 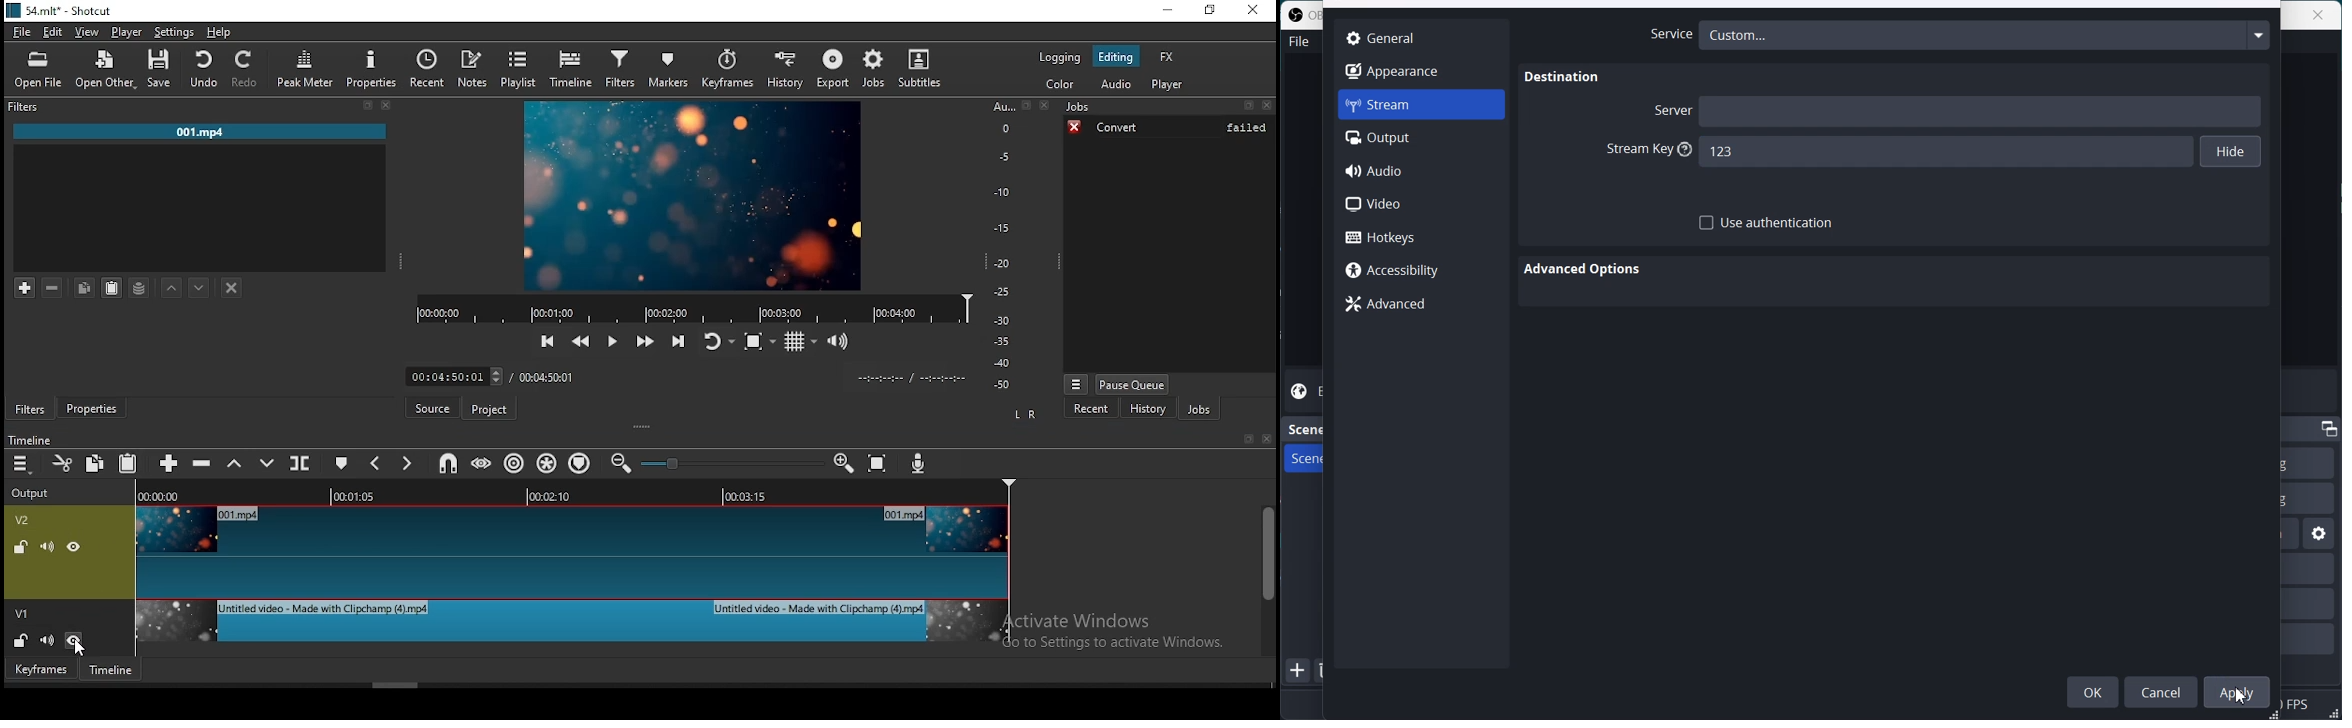 What do you see at coordinates (1981, 110) in the screenshot?
I see `Server name` at bounding box center [1981, 110].